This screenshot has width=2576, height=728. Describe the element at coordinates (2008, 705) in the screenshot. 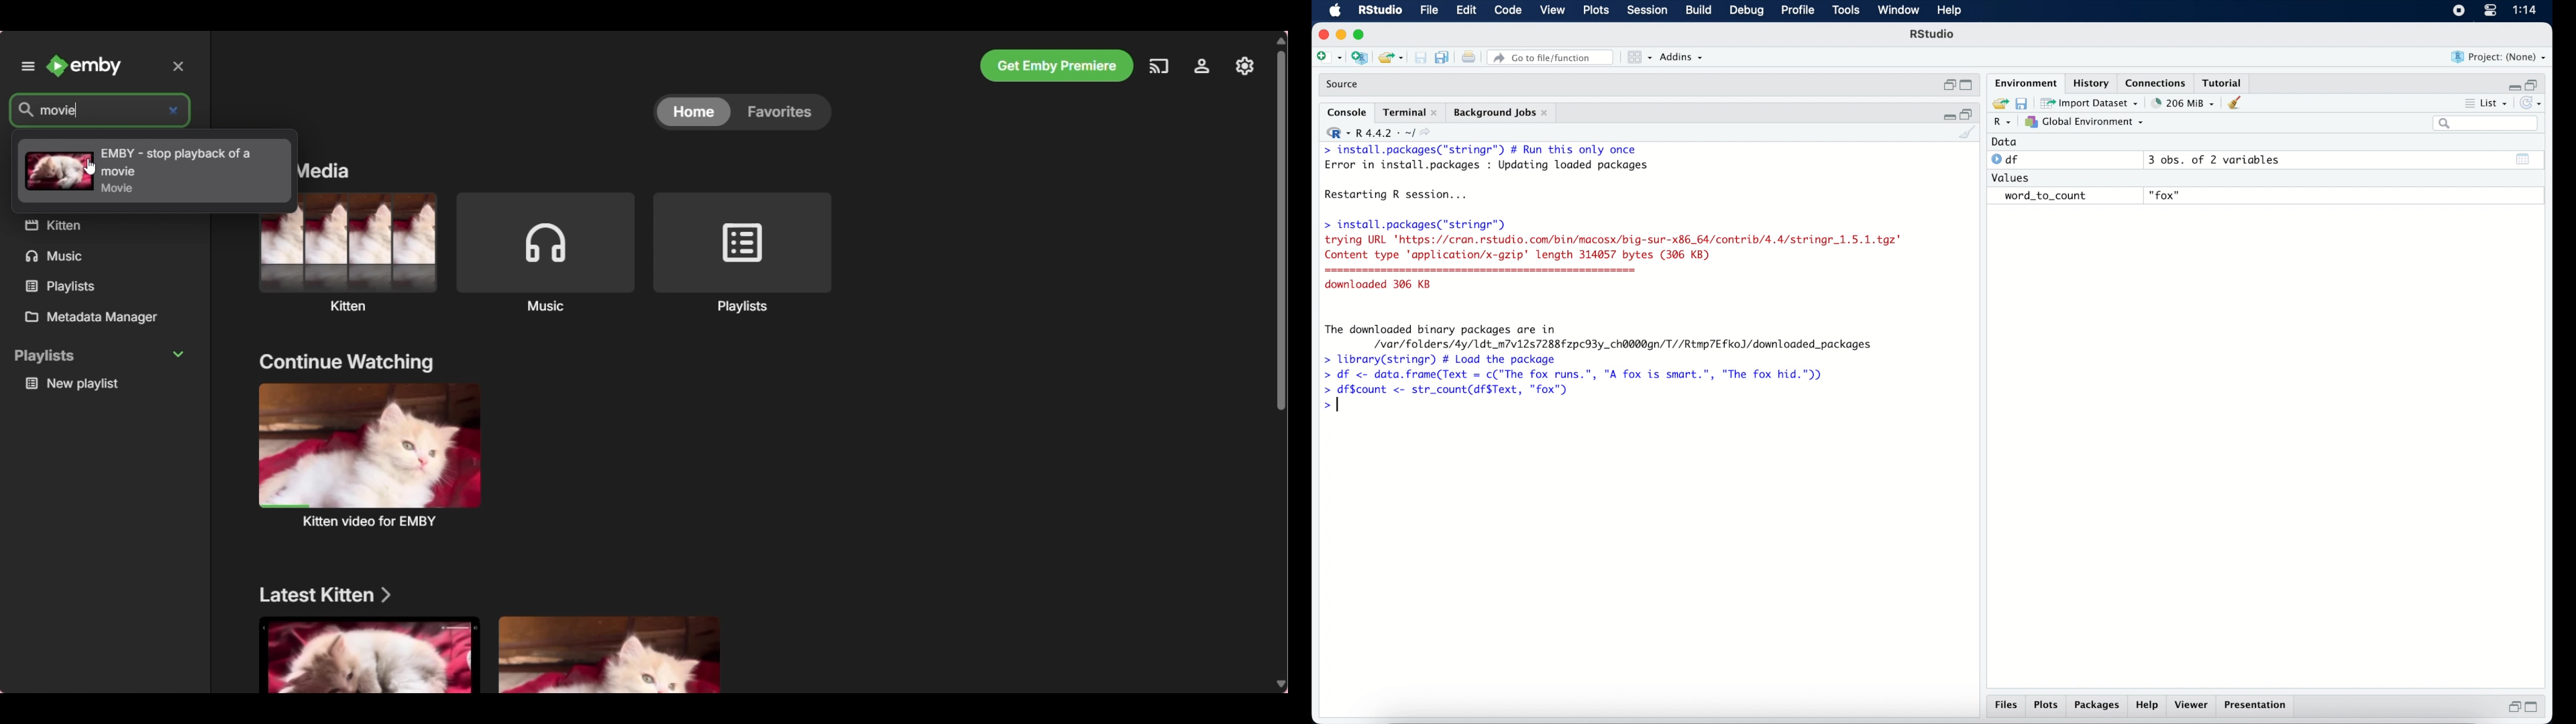

I see `files` at that location.